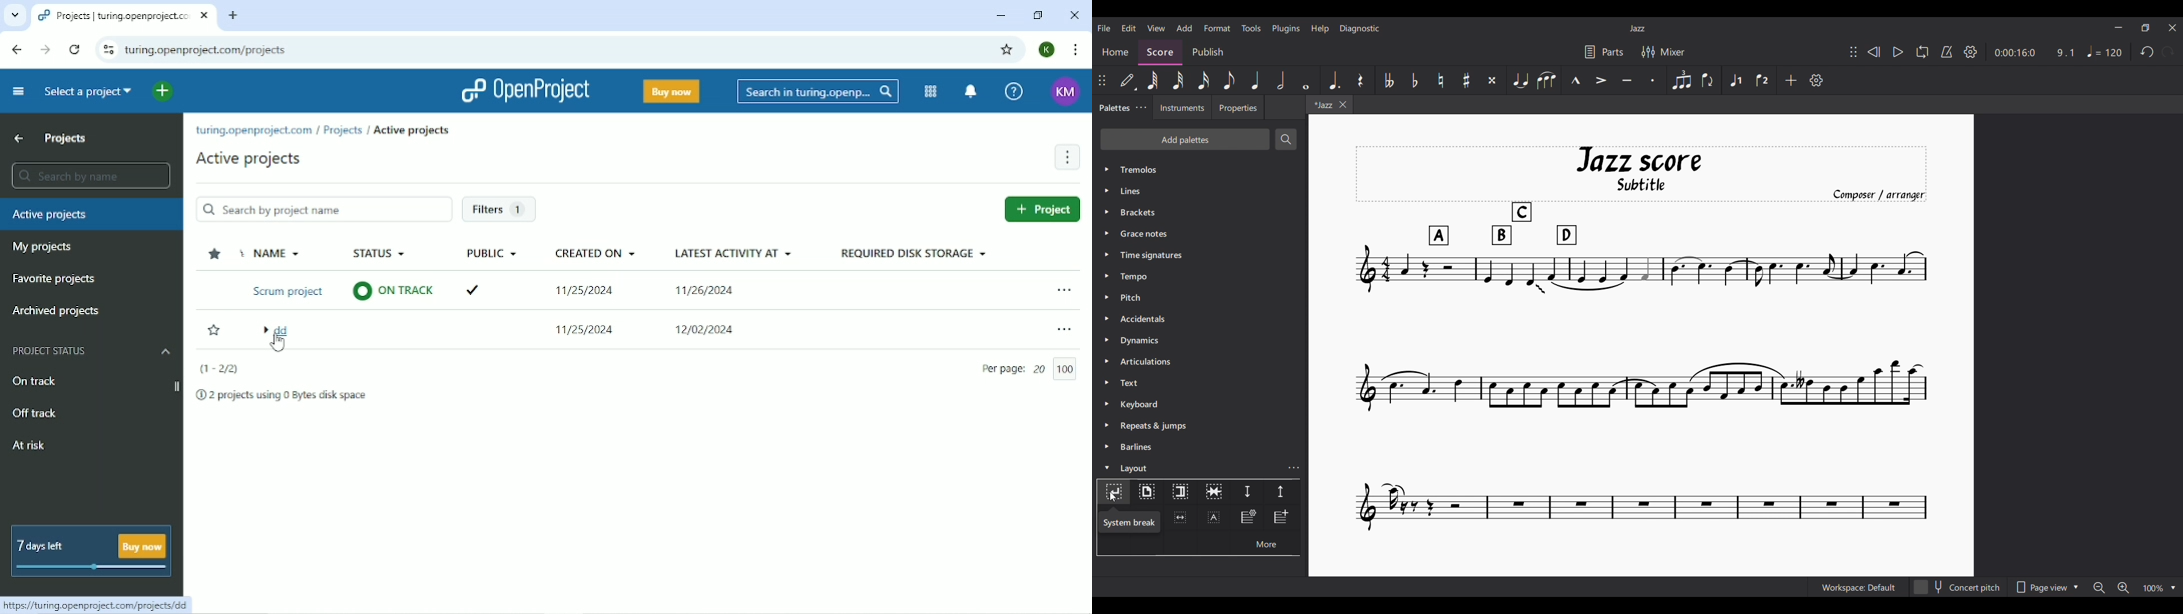 The height and width of the screenshot is (616, 2184). Describe the element at coordinates (2066, 53) in the screenshot. I see `9.1` at that location.